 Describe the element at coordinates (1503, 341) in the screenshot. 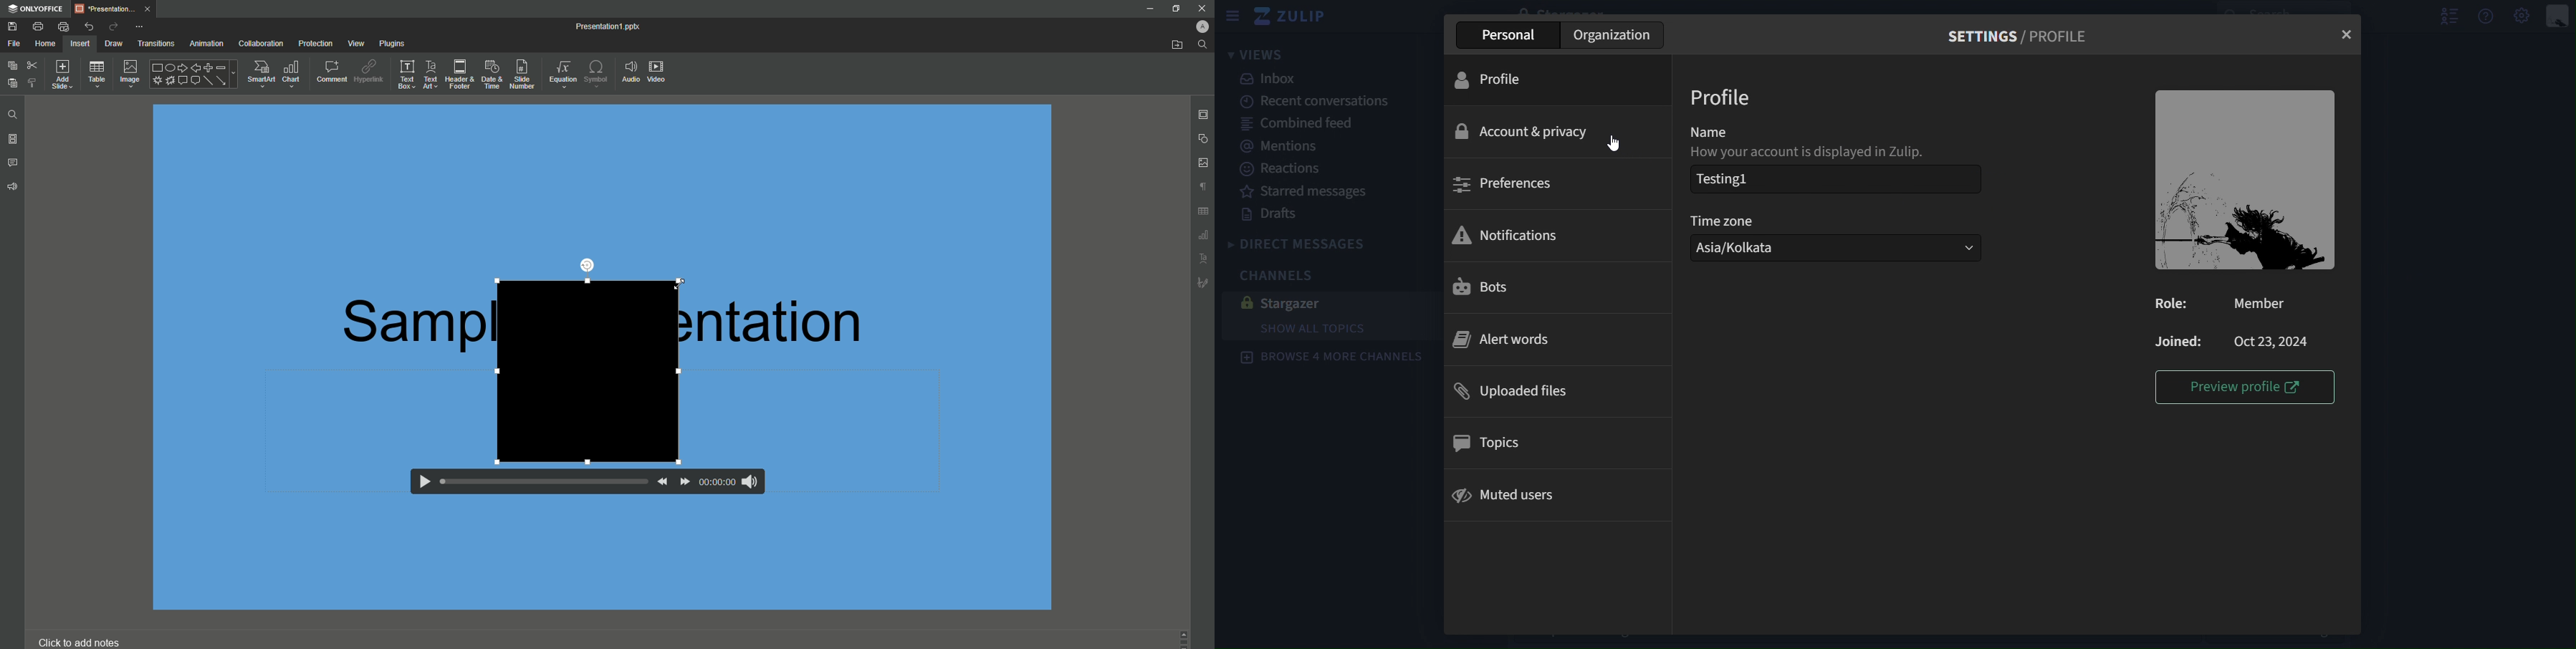

I see `alert words` at that location.